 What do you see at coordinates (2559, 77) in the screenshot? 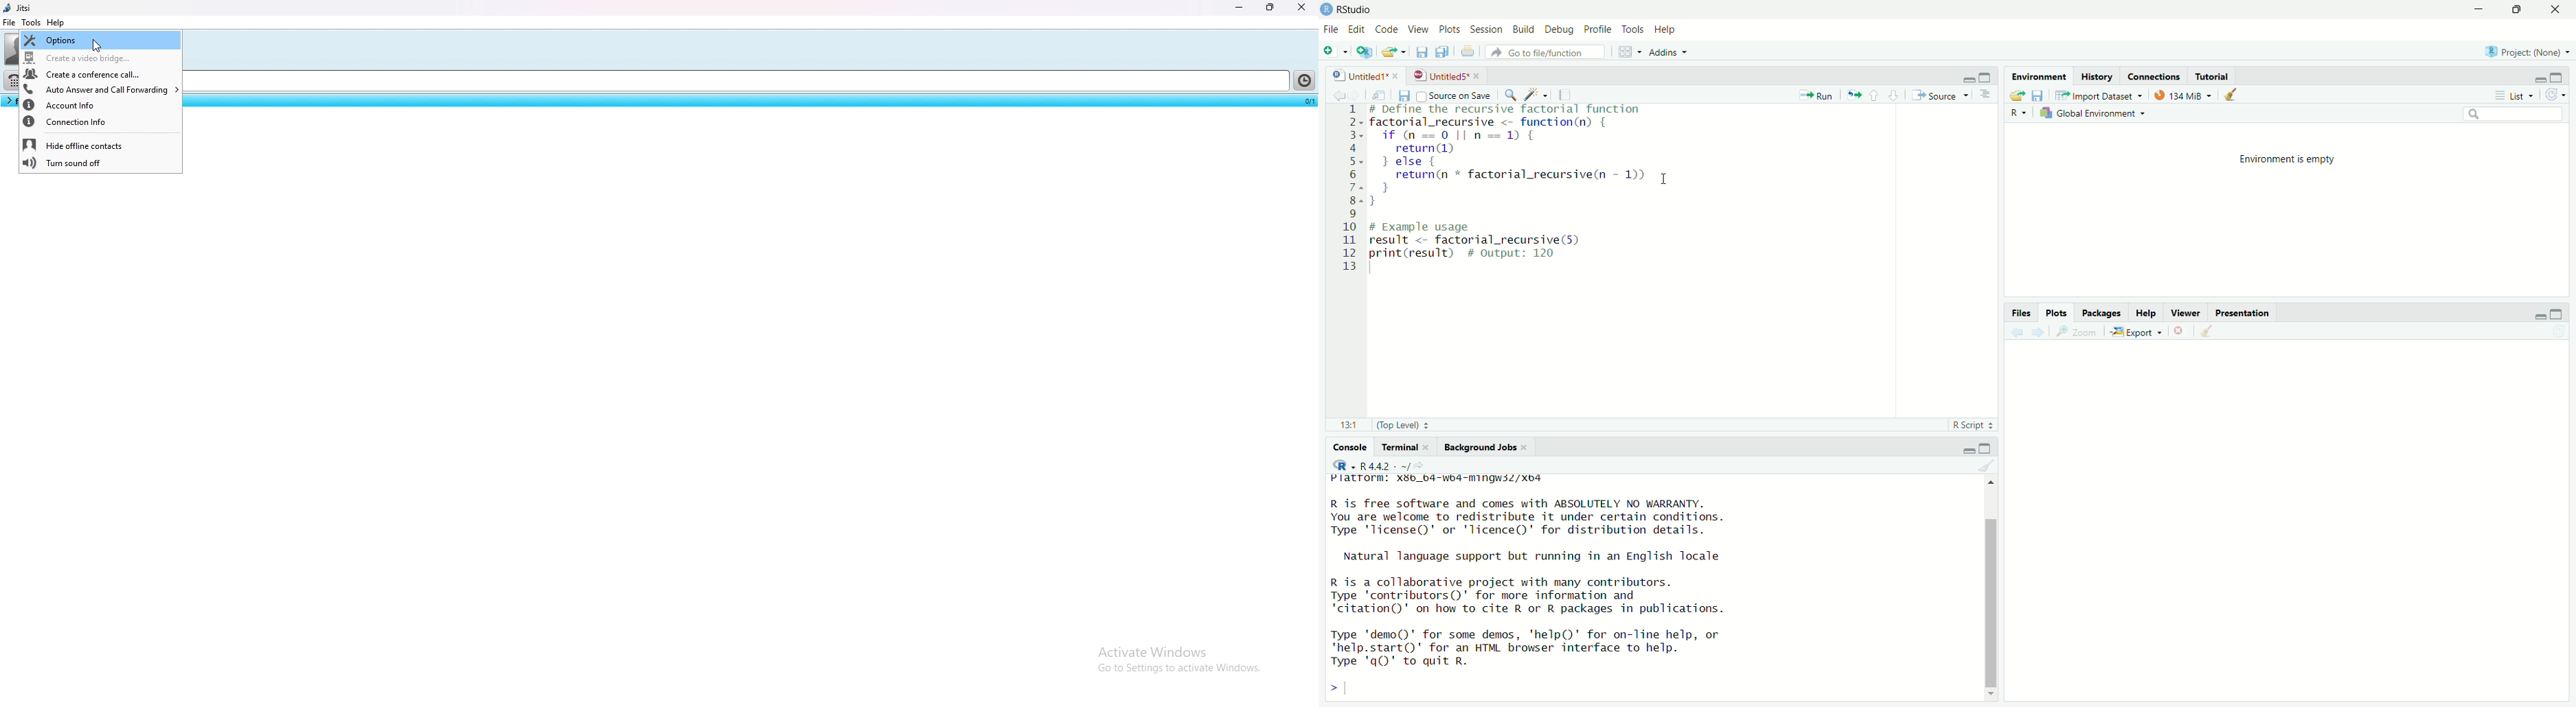
I see `Maximize` at bounding box center [2559, 77].